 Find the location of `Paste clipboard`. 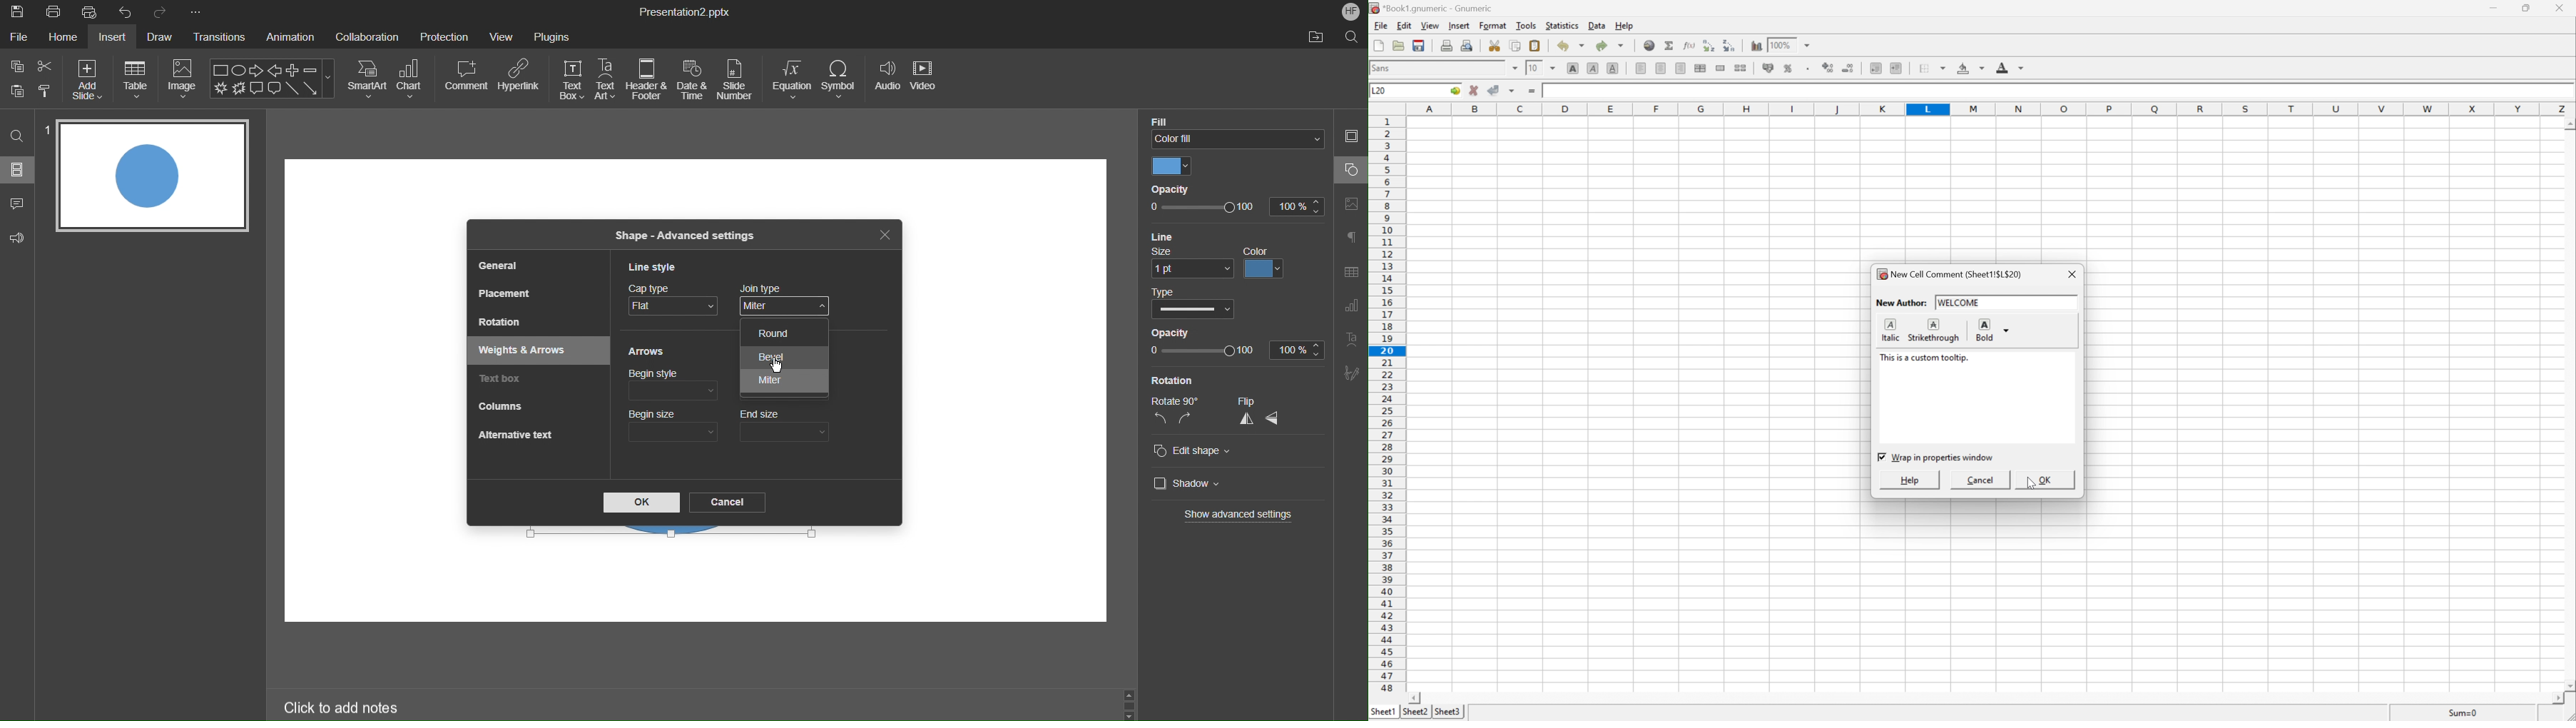

Paste clipboard is located at coordinates (1536, 45).